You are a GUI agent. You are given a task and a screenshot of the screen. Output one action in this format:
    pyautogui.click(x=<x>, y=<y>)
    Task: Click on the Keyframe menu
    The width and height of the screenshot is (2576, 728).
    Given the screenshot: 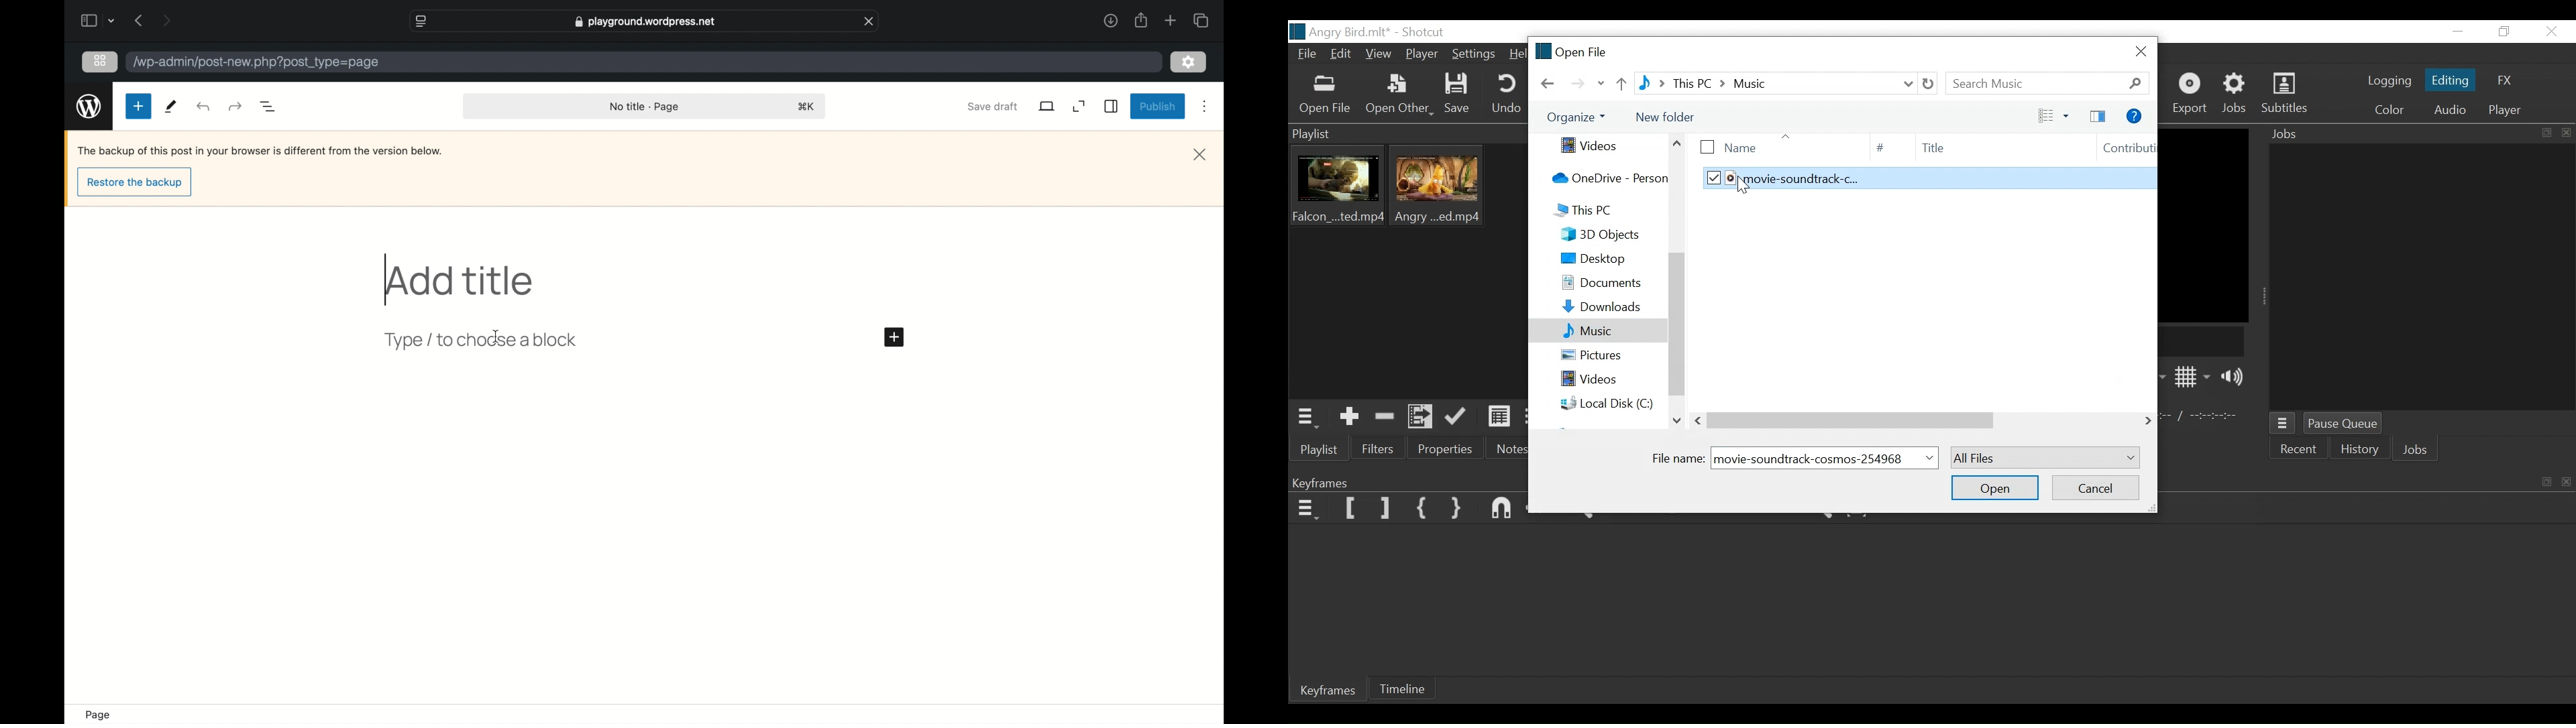 What is the action you would take?
    pyautogui.click(x=1305, y=510)
    